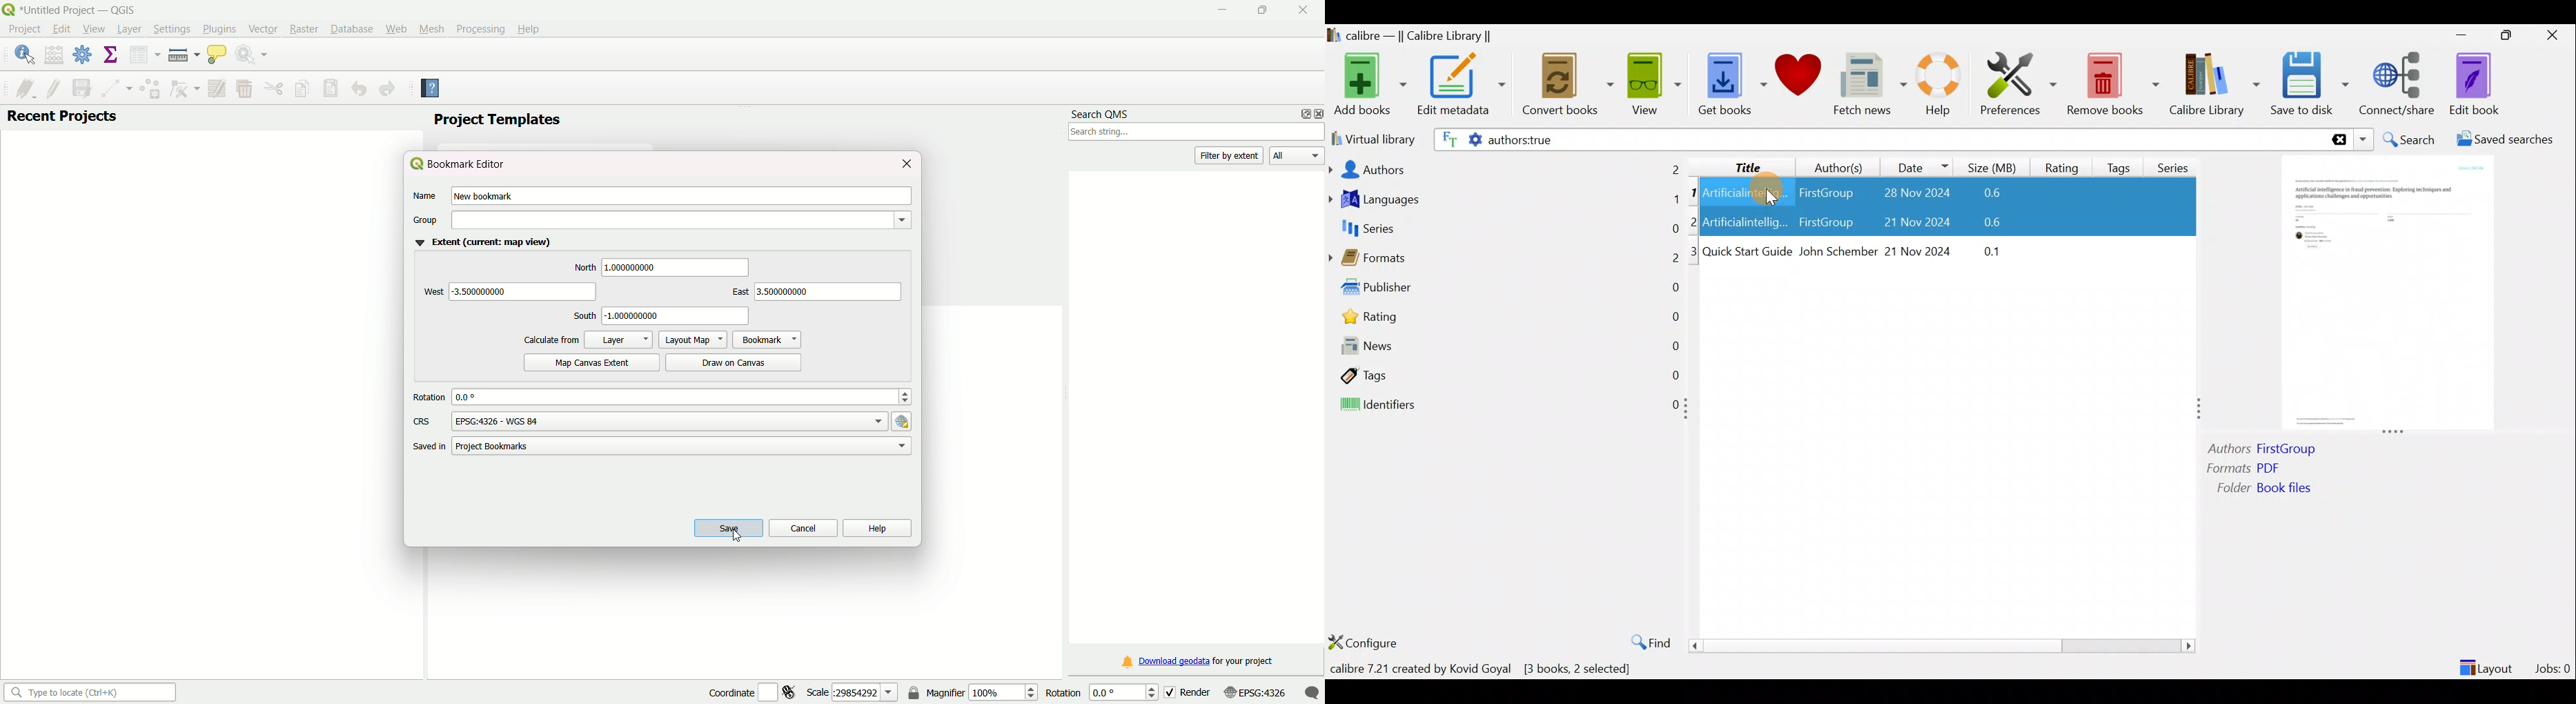  I want to click on Rating, so click(1509, 320).